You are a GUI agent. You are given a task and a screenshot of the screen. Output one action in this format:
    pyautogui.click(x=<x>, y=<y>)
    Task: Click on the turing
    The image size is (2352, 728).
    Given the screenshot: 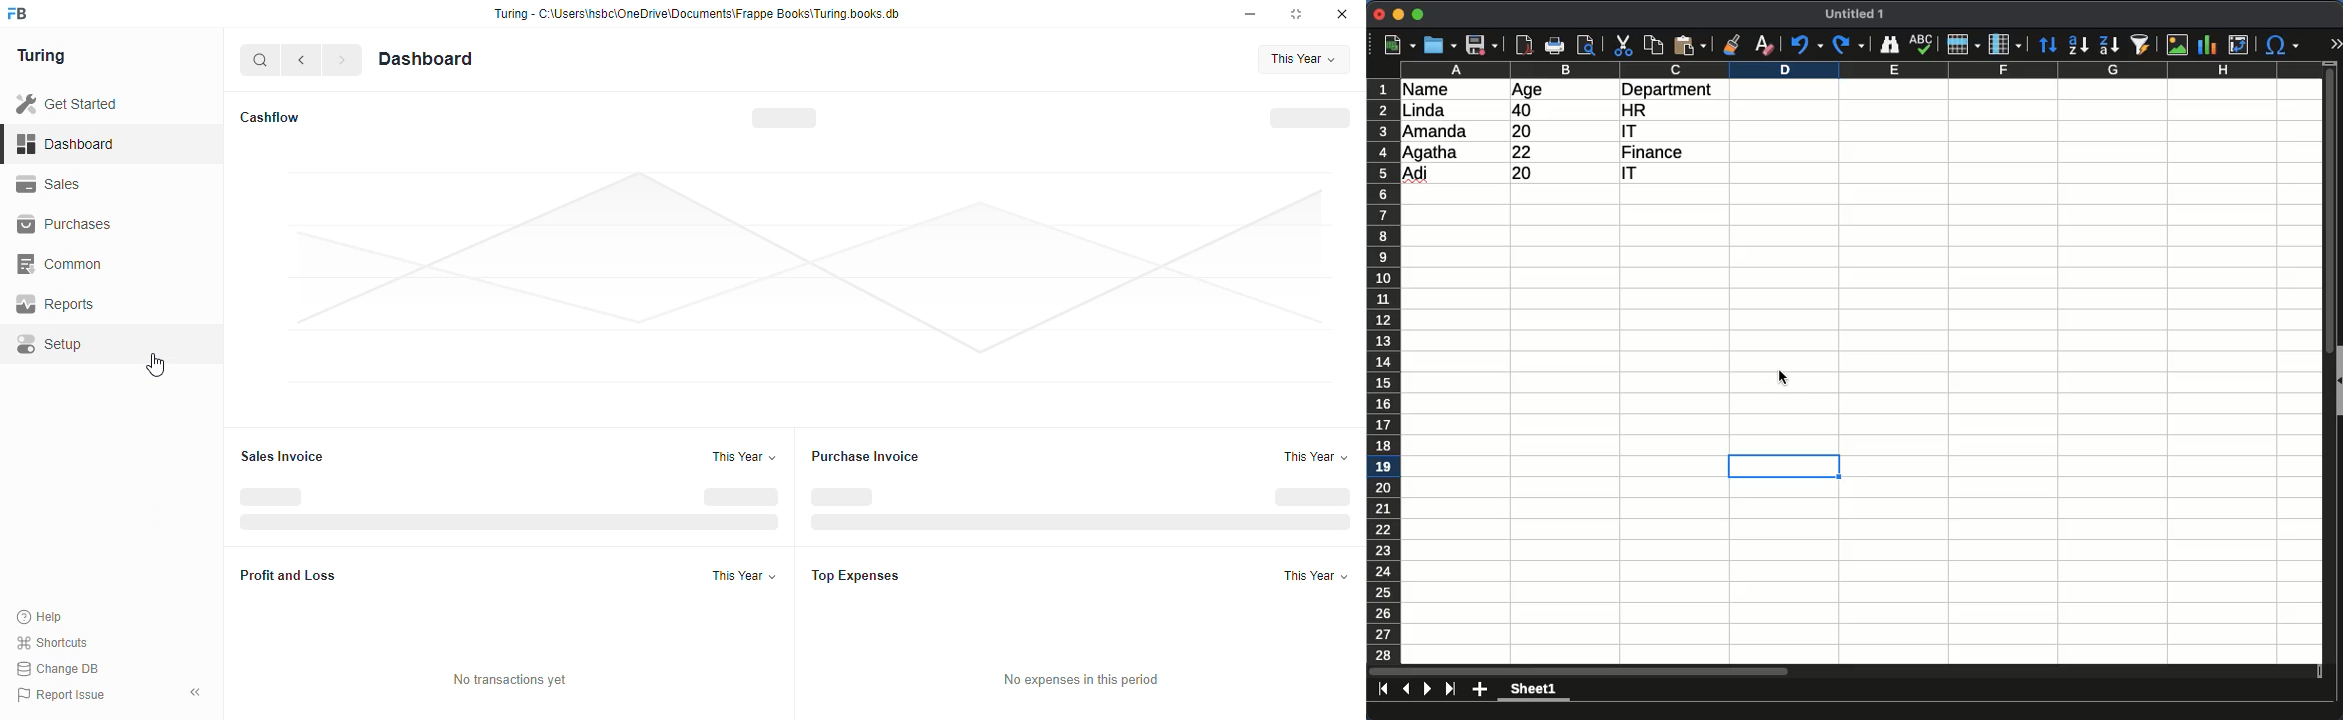 What is the action you would take?
    pyautogui.click(x=40, y=56)
    